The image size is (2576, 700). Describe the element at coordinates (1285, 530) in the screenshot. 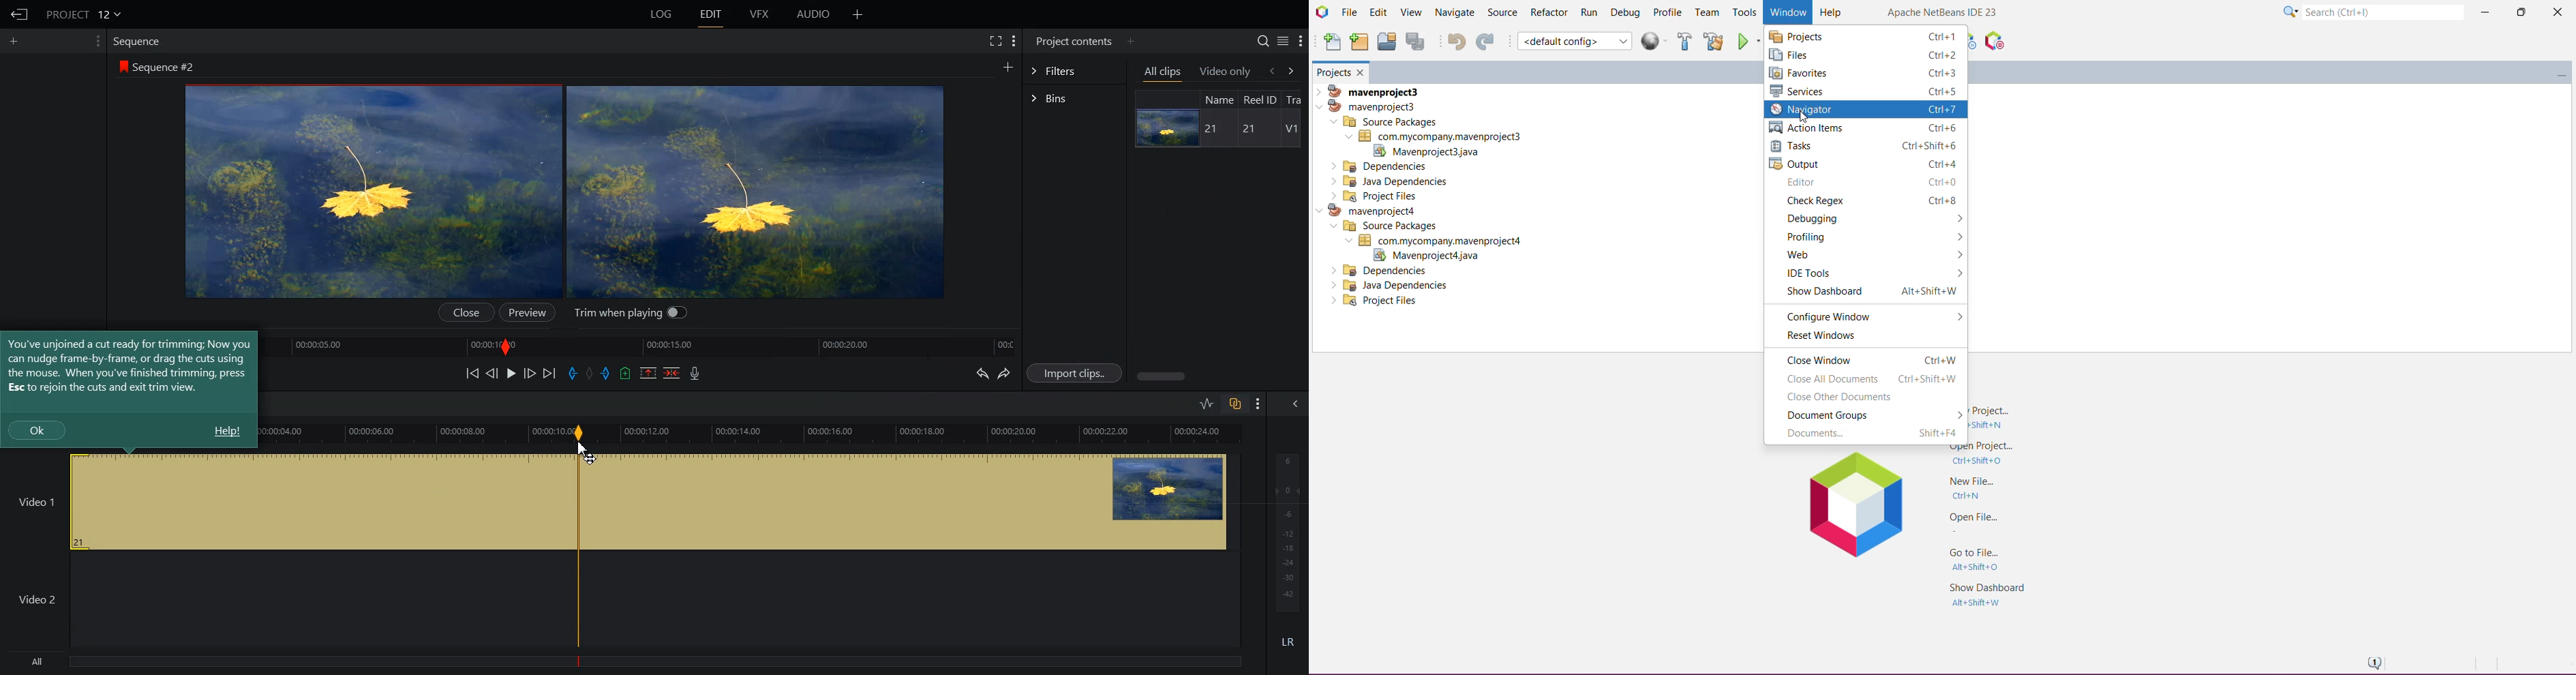

I see `Audio Output Level` at that location.